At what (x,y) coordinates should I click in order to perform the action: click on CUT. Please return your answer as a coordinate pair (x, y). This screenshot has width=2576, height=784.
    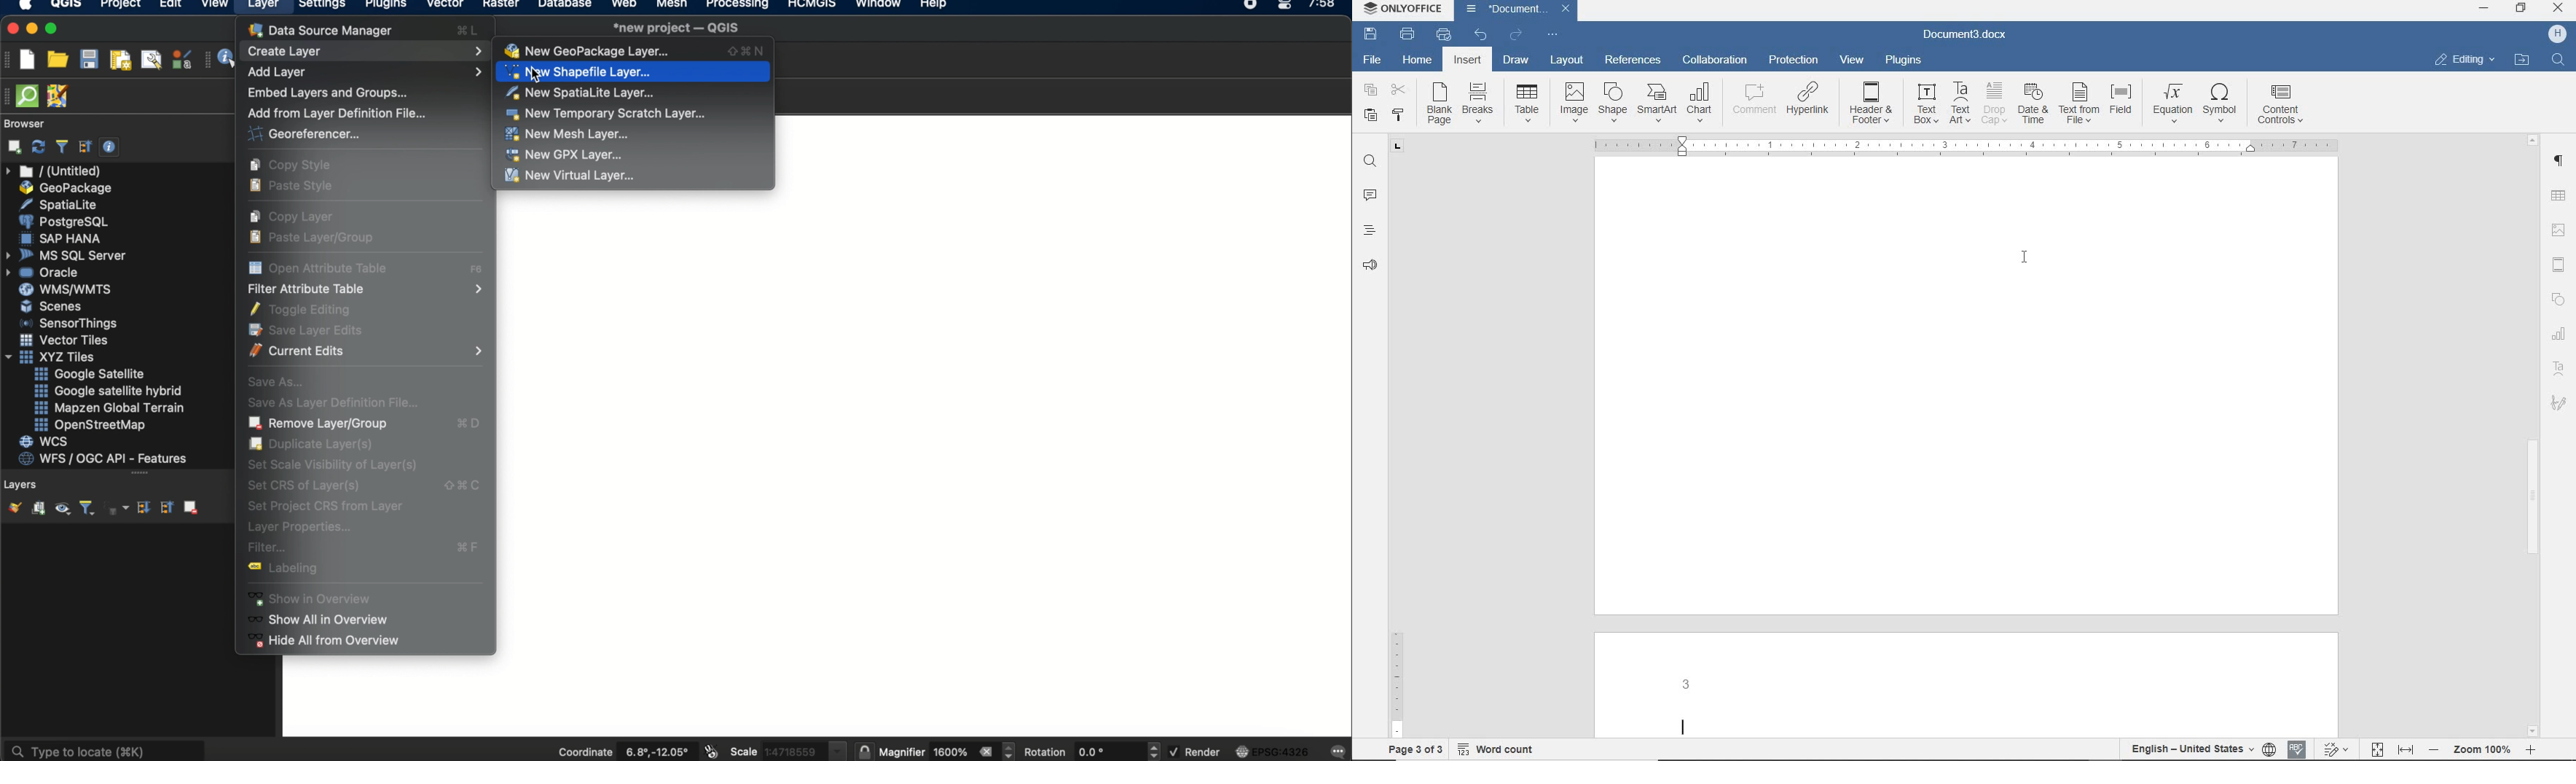
    Looking at the image, I should click on (1399, 90).